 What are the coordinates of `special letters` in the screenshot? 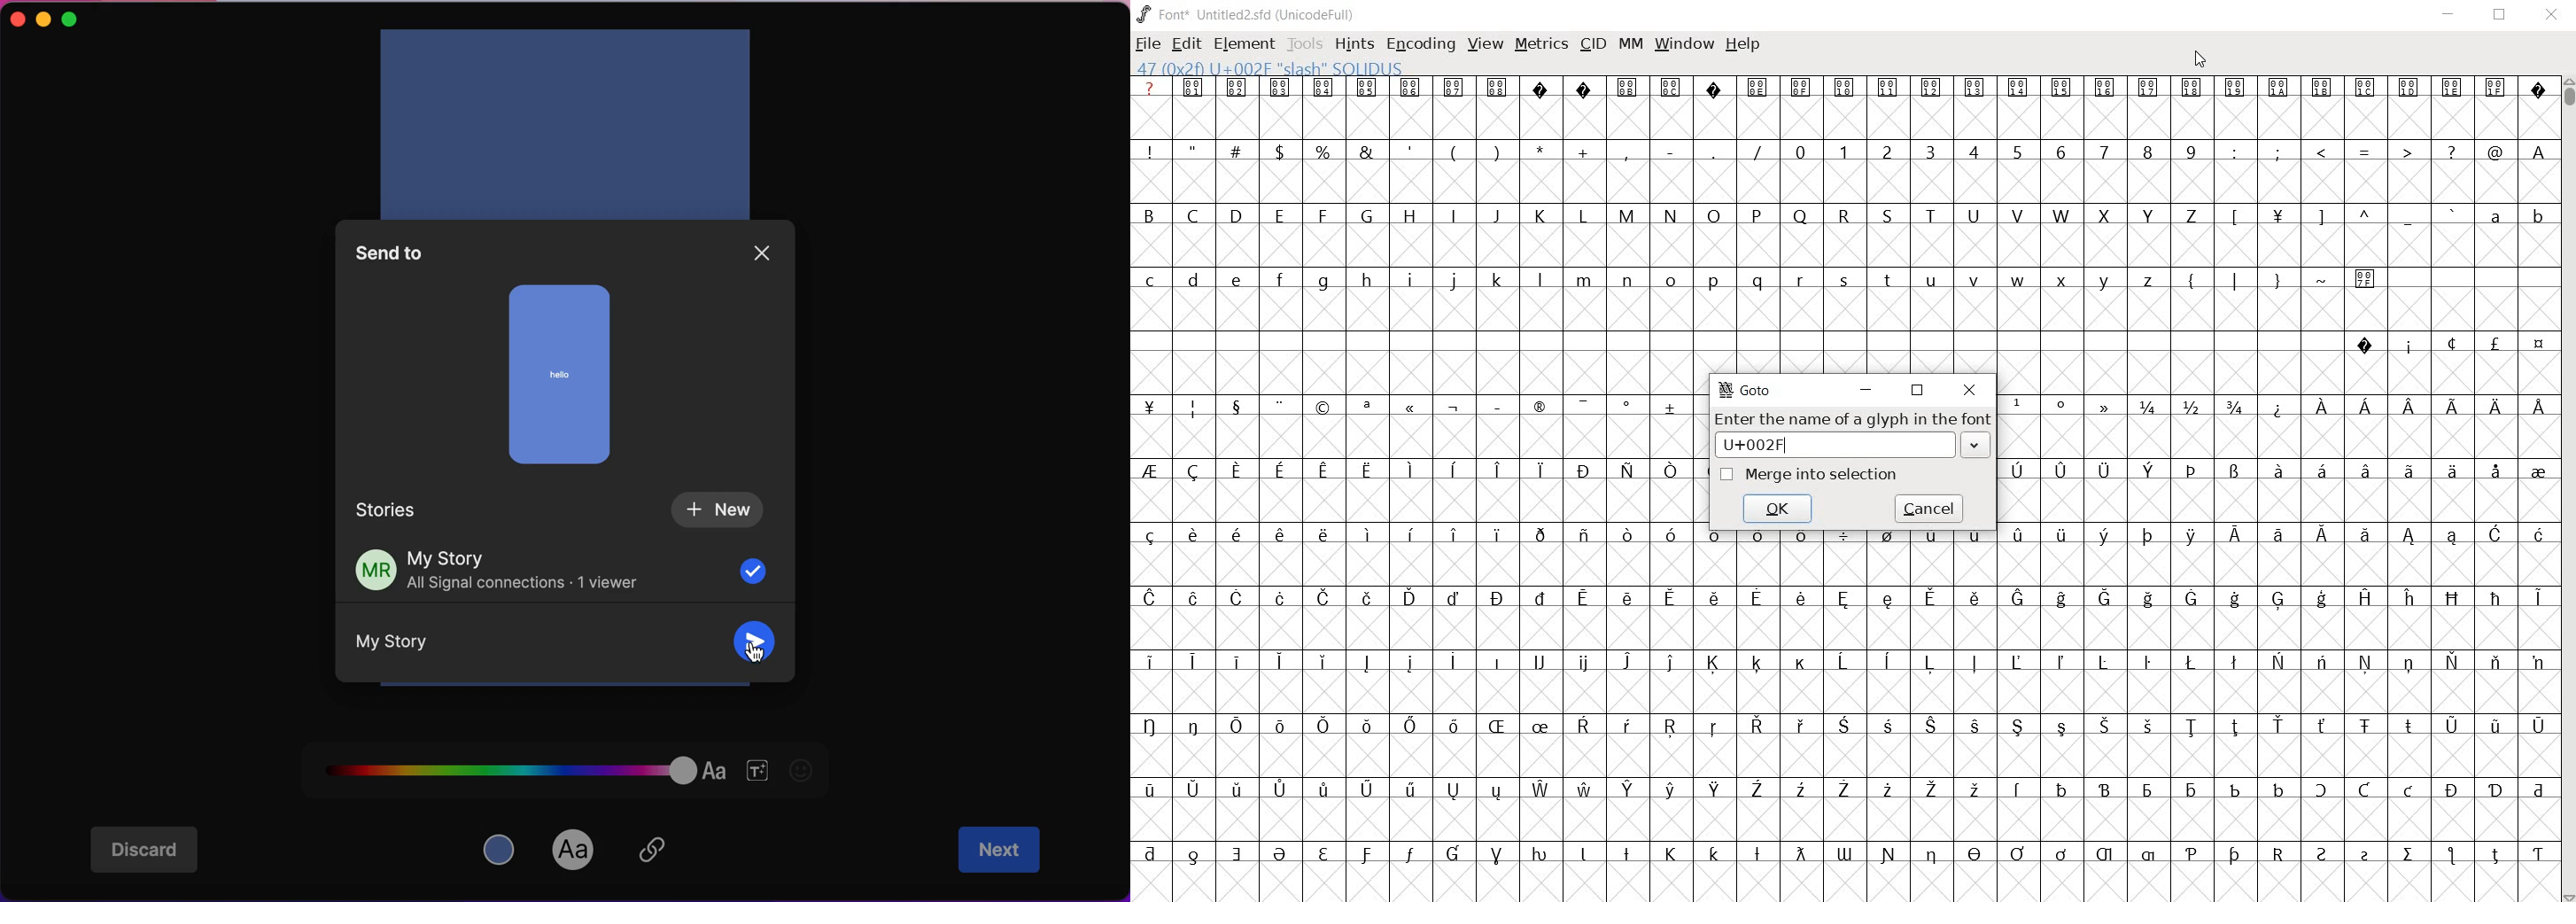 It's located at (1416, 534).